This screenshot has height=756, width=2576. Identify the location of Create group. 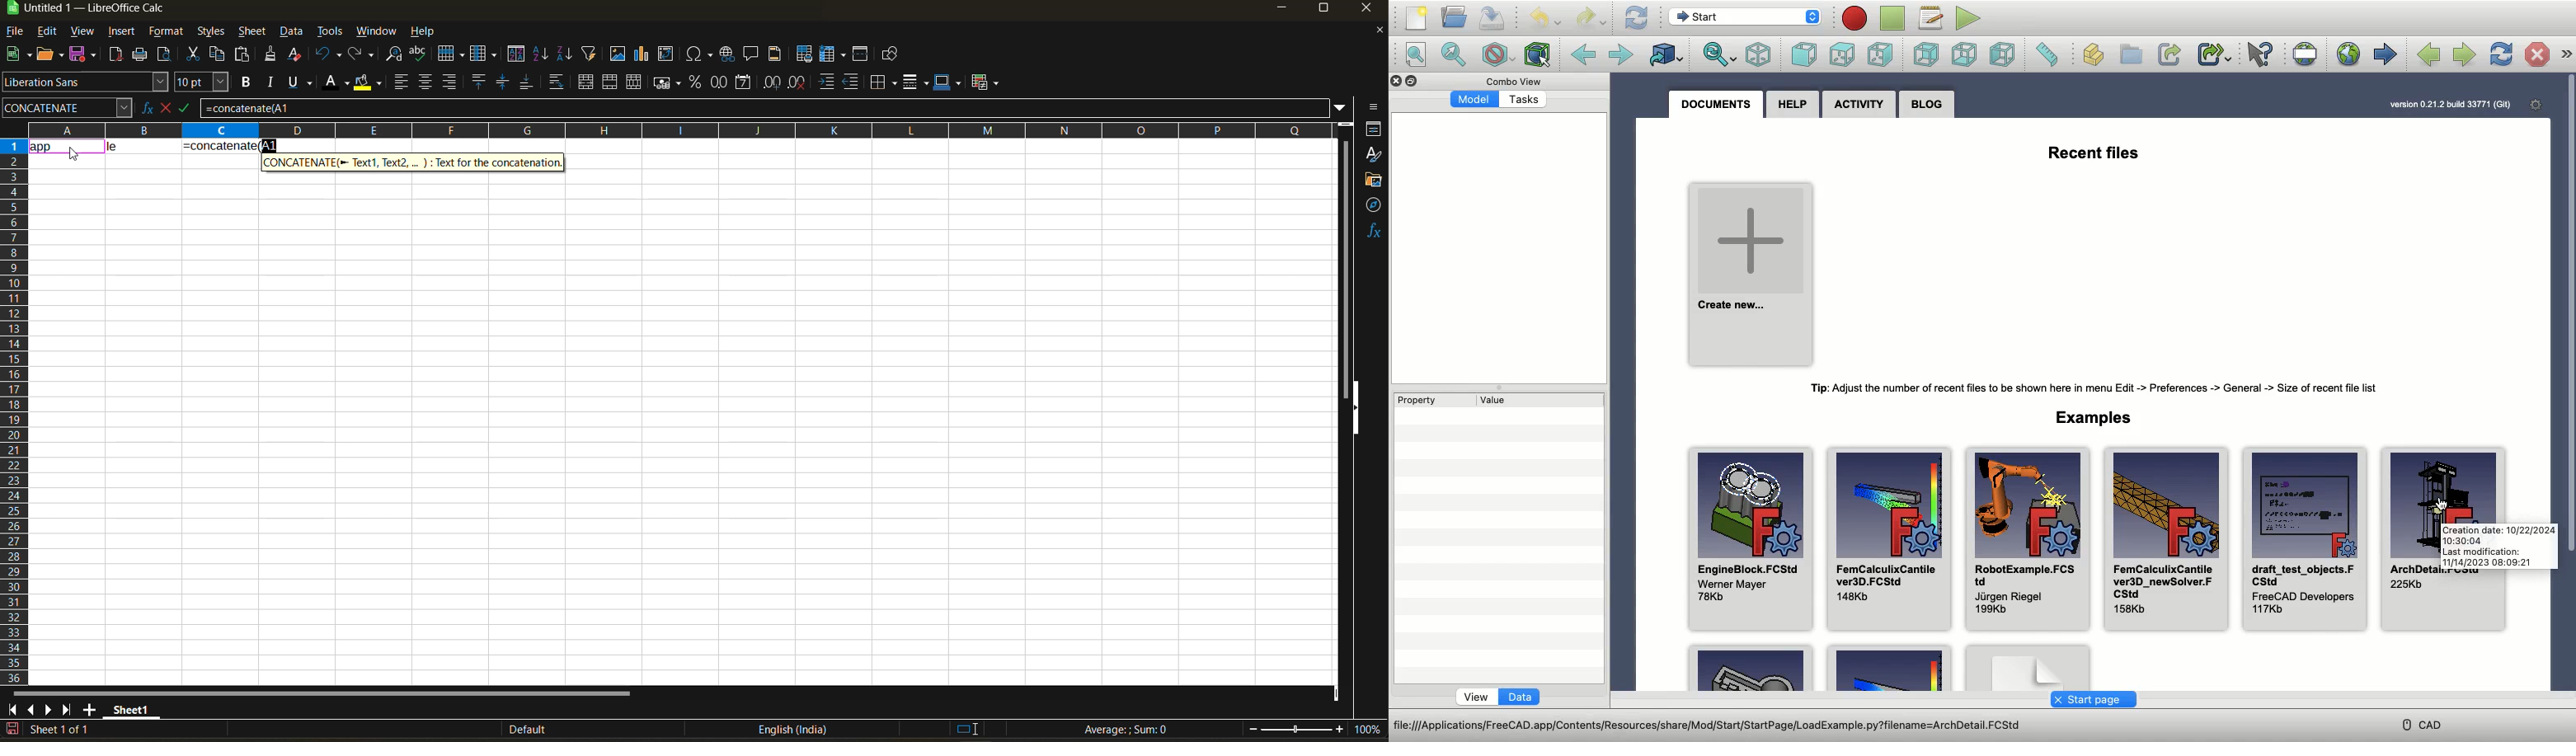
(2130, 54).